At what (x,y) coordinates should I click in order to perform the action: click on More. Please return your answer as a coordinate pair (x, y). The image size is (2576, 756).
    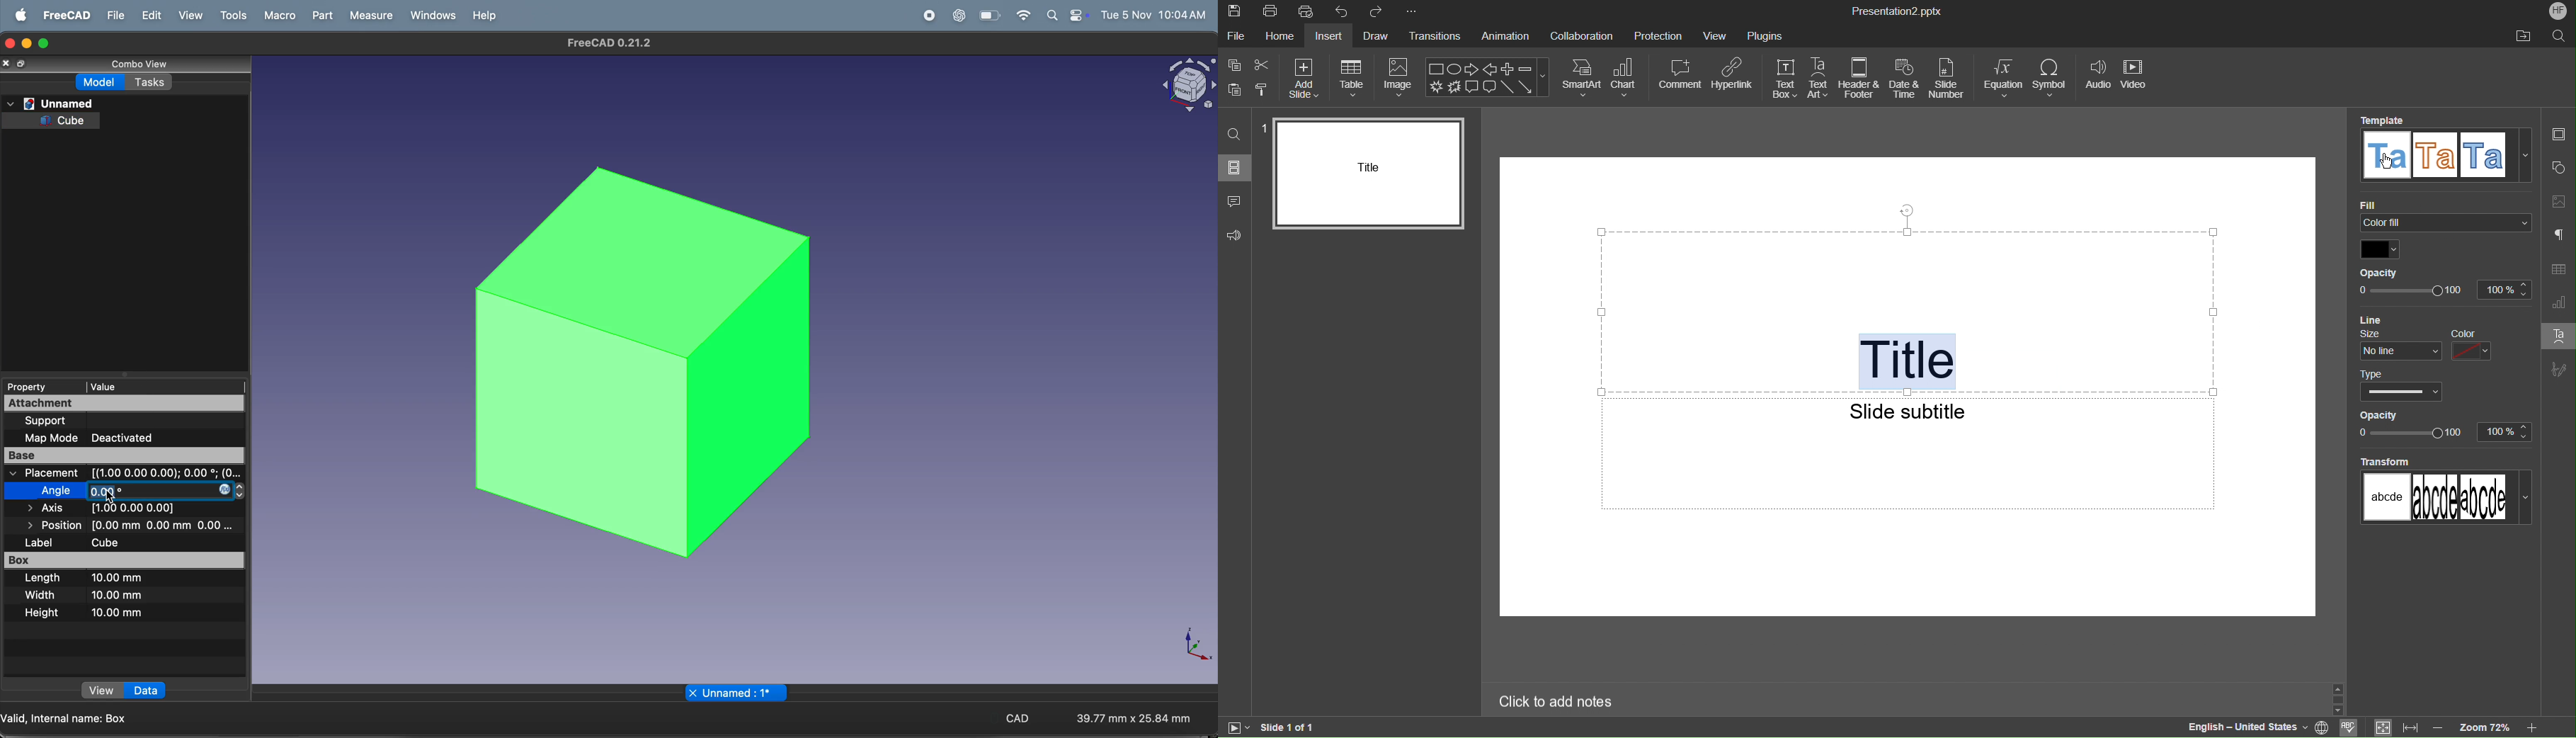
    Looking at the image, I should click on (1410, 11).